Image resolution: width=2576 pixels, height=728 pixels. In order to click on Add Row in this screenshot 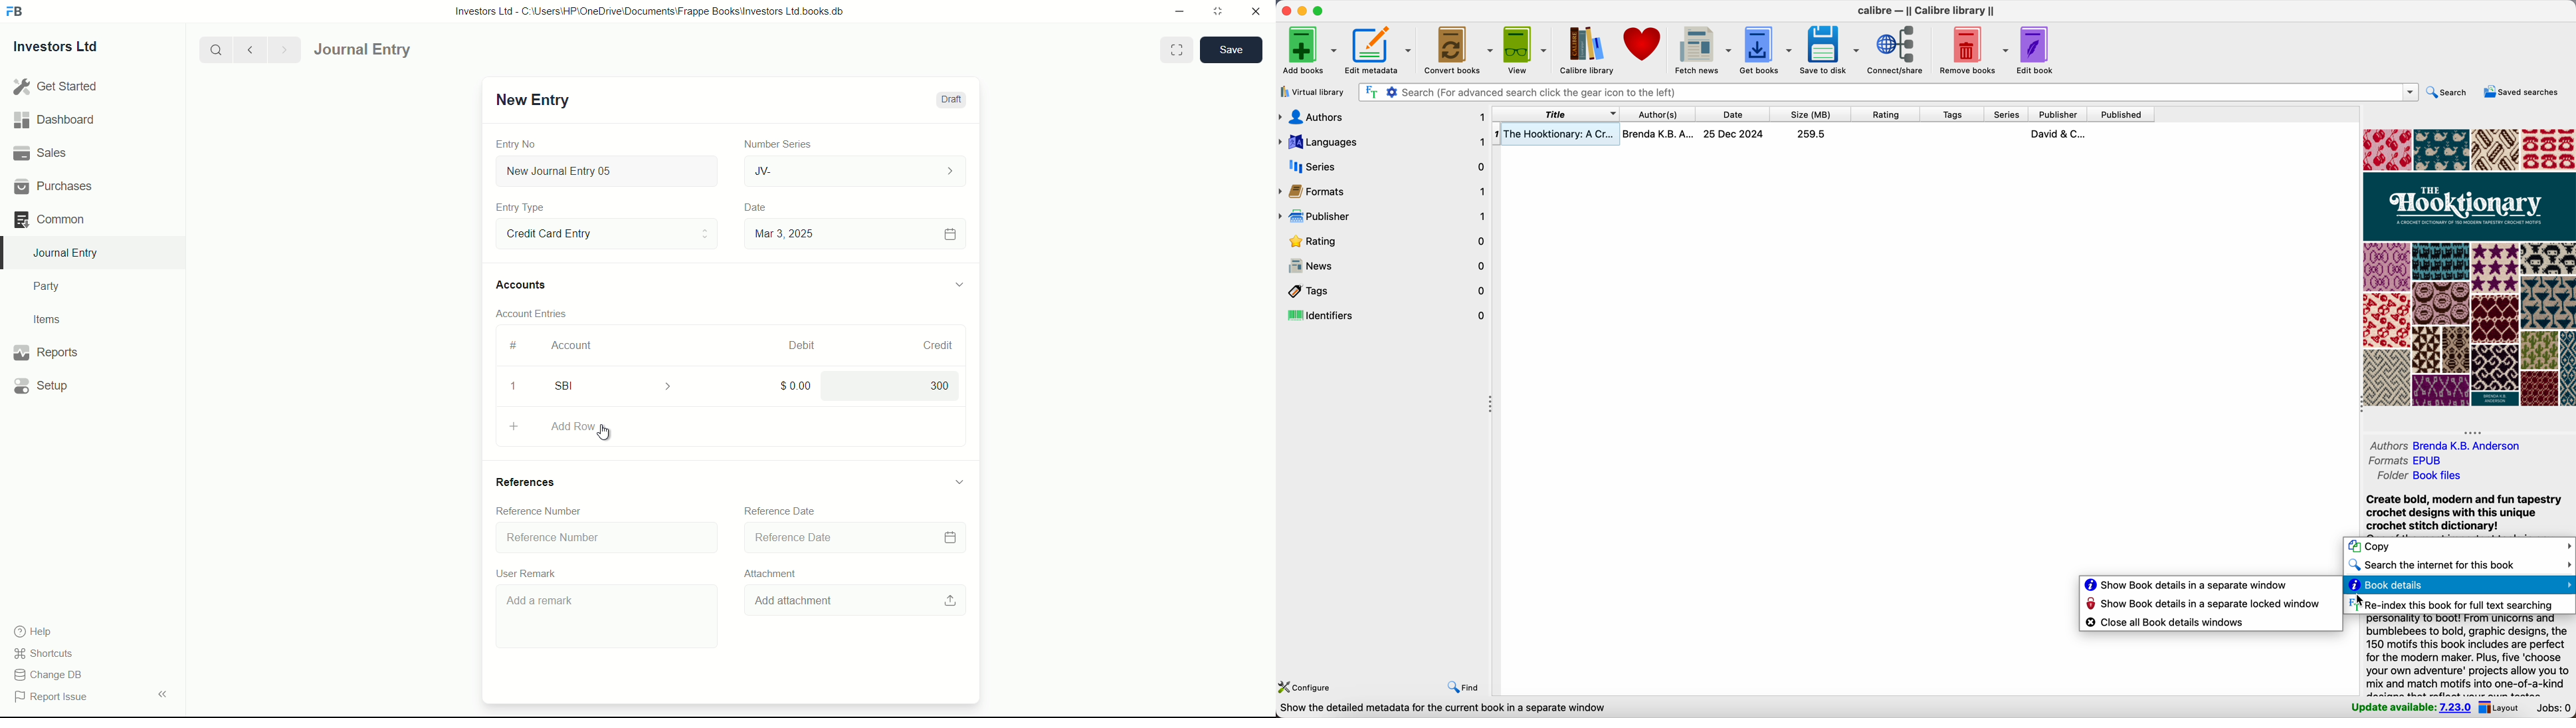, I will do `click(732, 428)`.